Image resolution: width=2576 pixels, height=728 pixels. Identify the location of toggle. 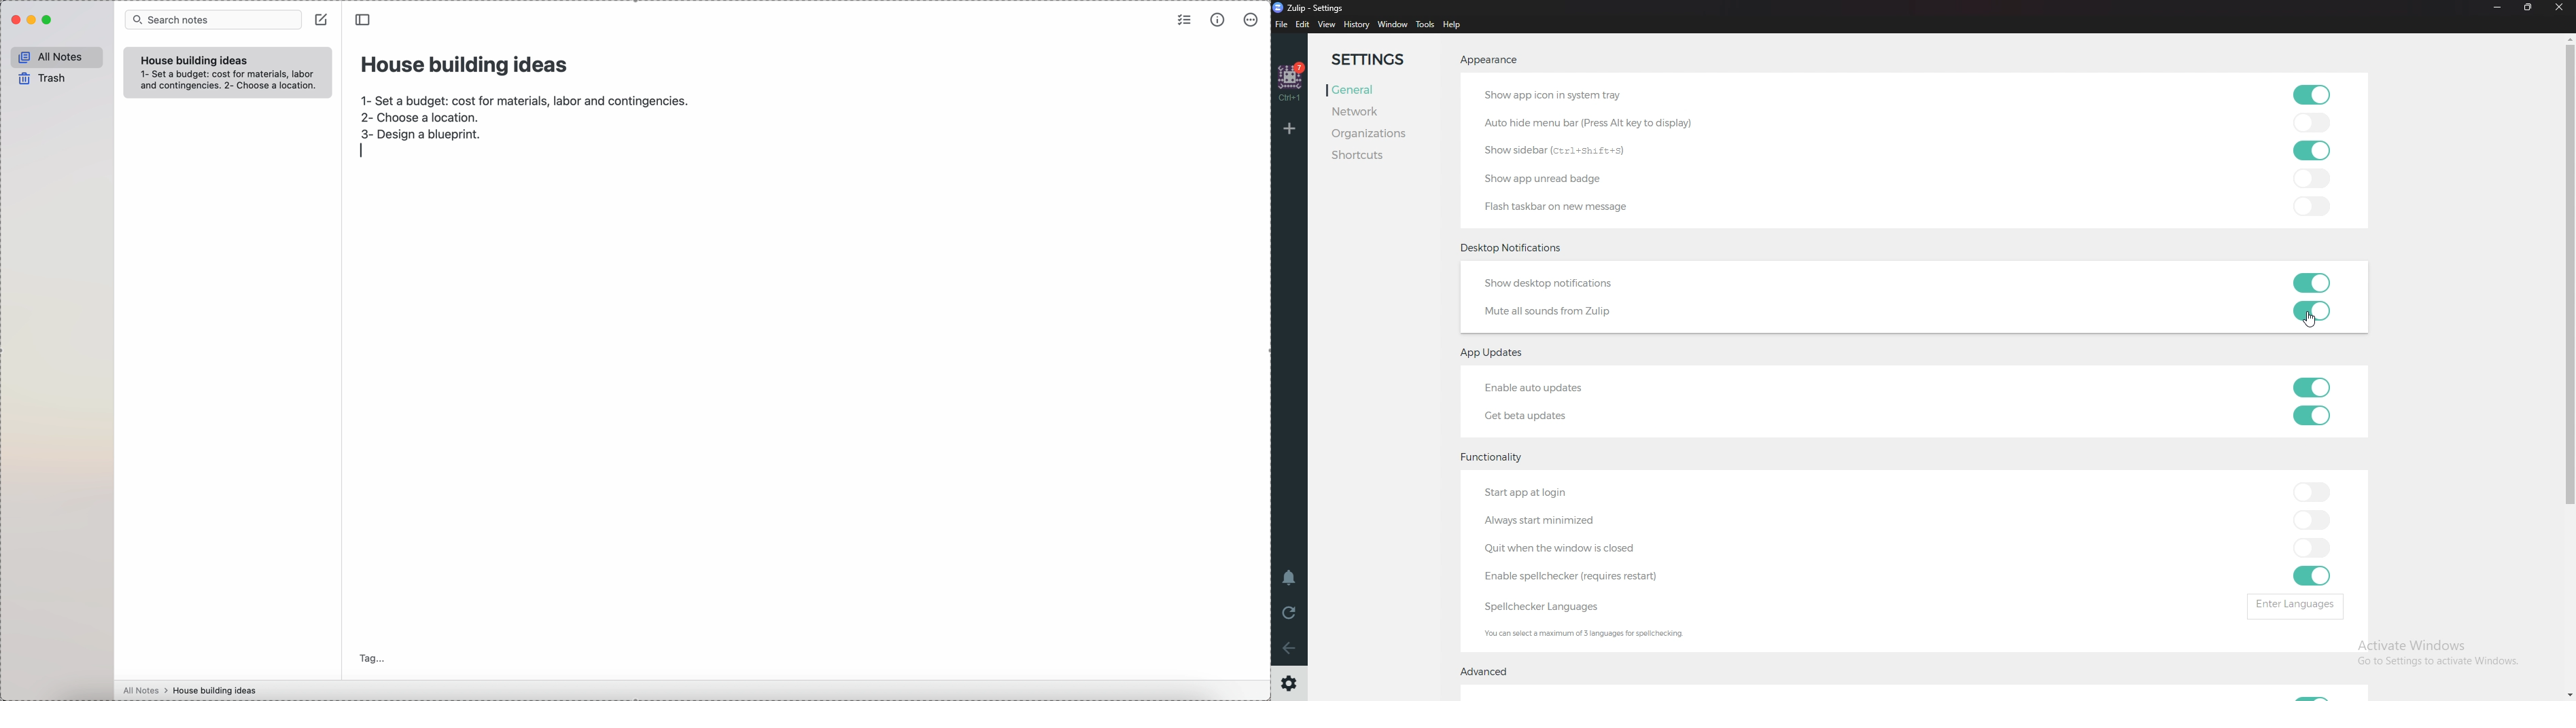
(2313, 312).